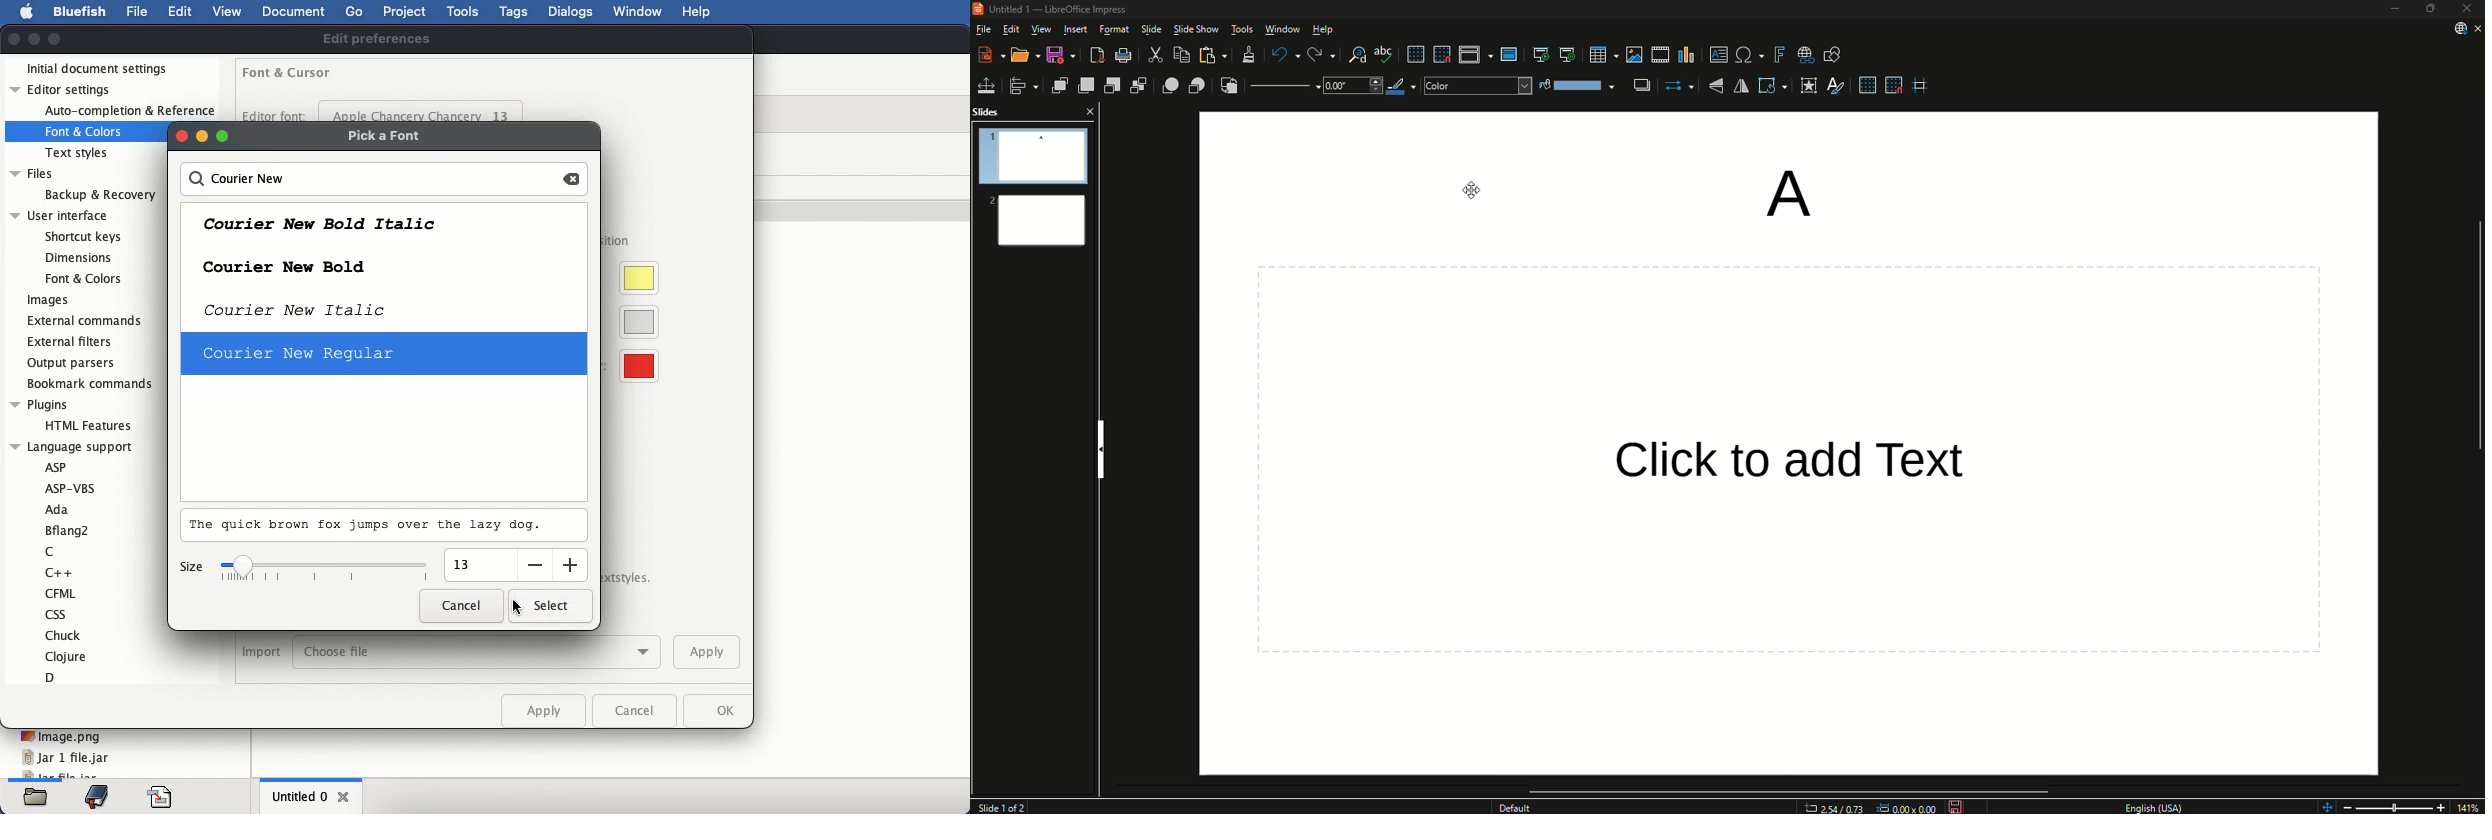 This screenshot has height=840, width=2492. What do you see at coordinates (51, 301) in the screenshot?
I see `images` at bounding box center [51, 301].